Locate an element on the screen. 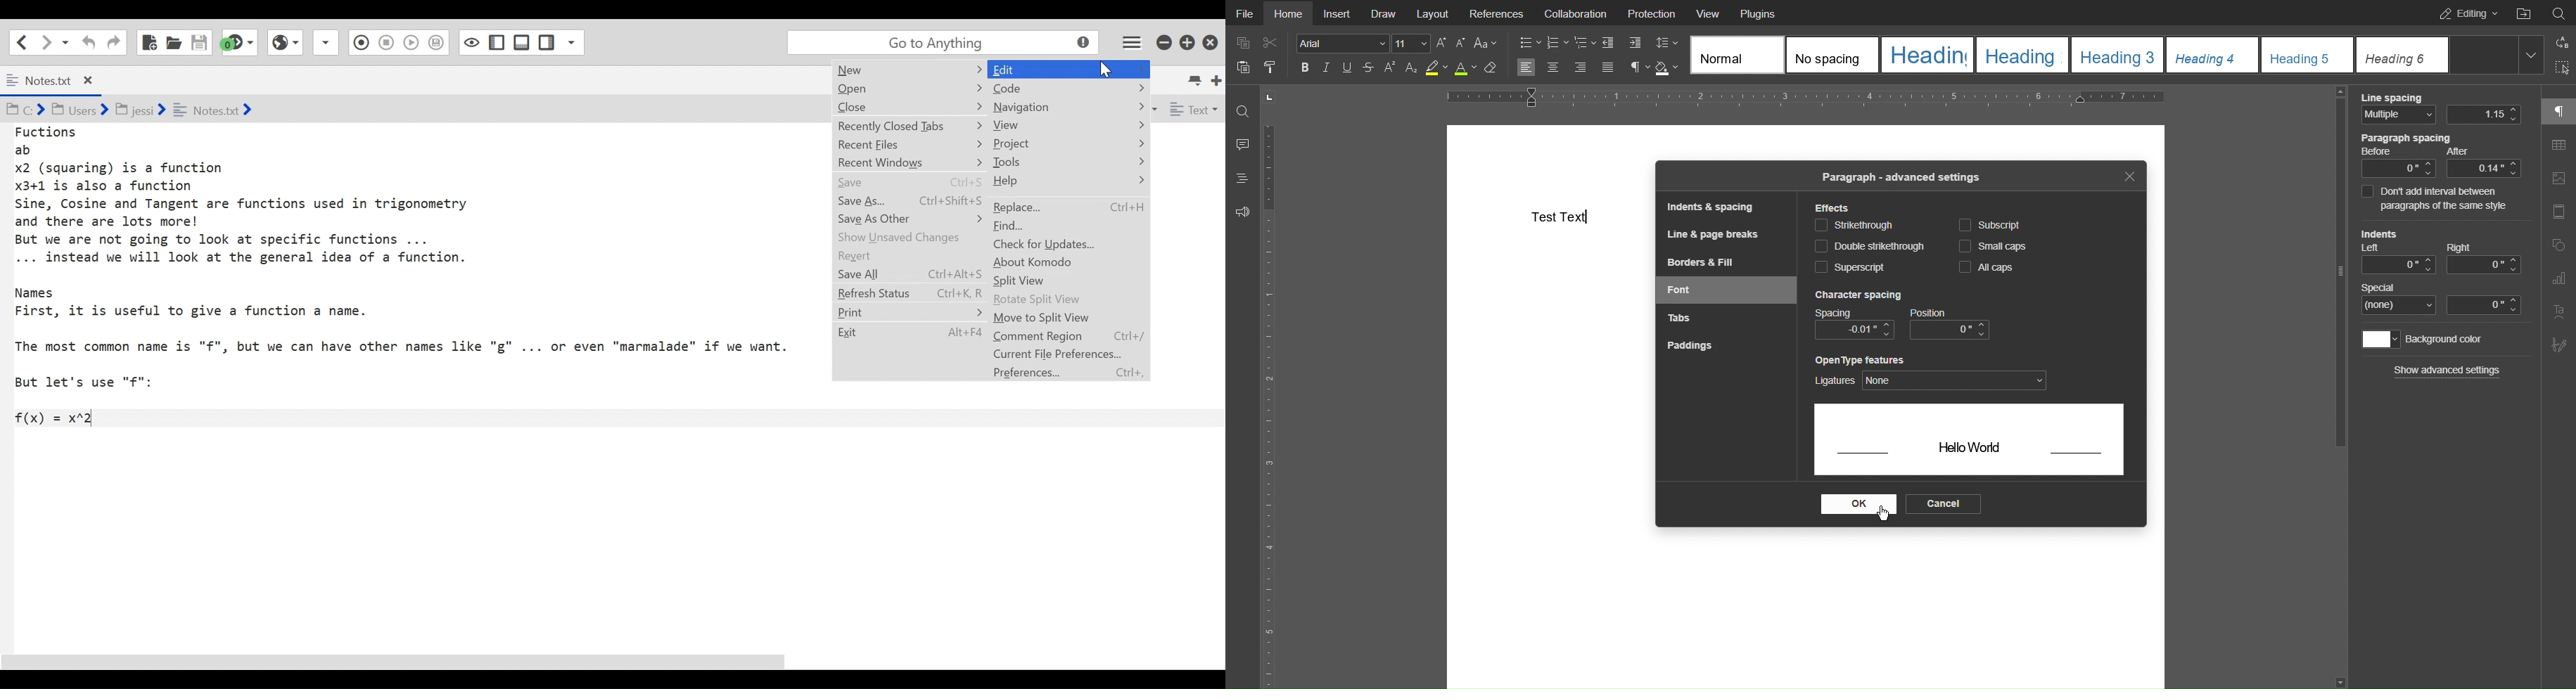 This screenshot has height=700, width=2576. navigation is located at coordinates (1072, 108).